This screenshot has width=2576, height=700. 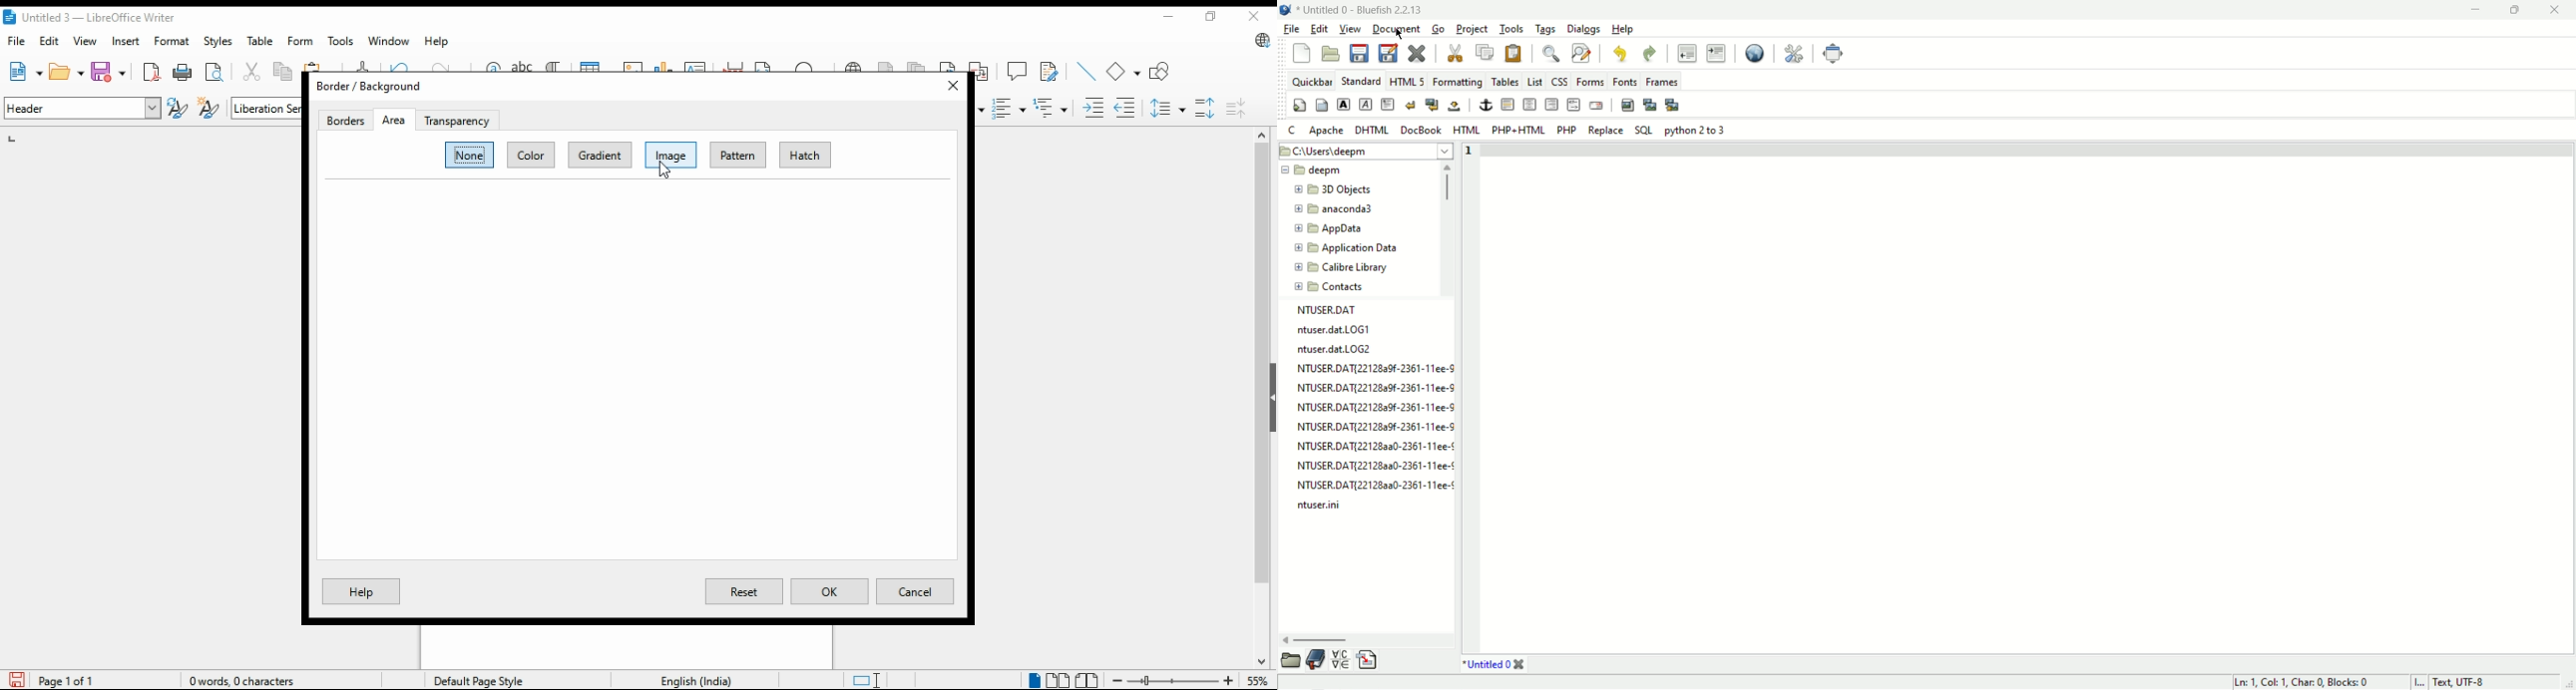 What do you see at coordinates (1339, 228) in the screenshot?
I see `folder name` at bounding box center [1339, 228].